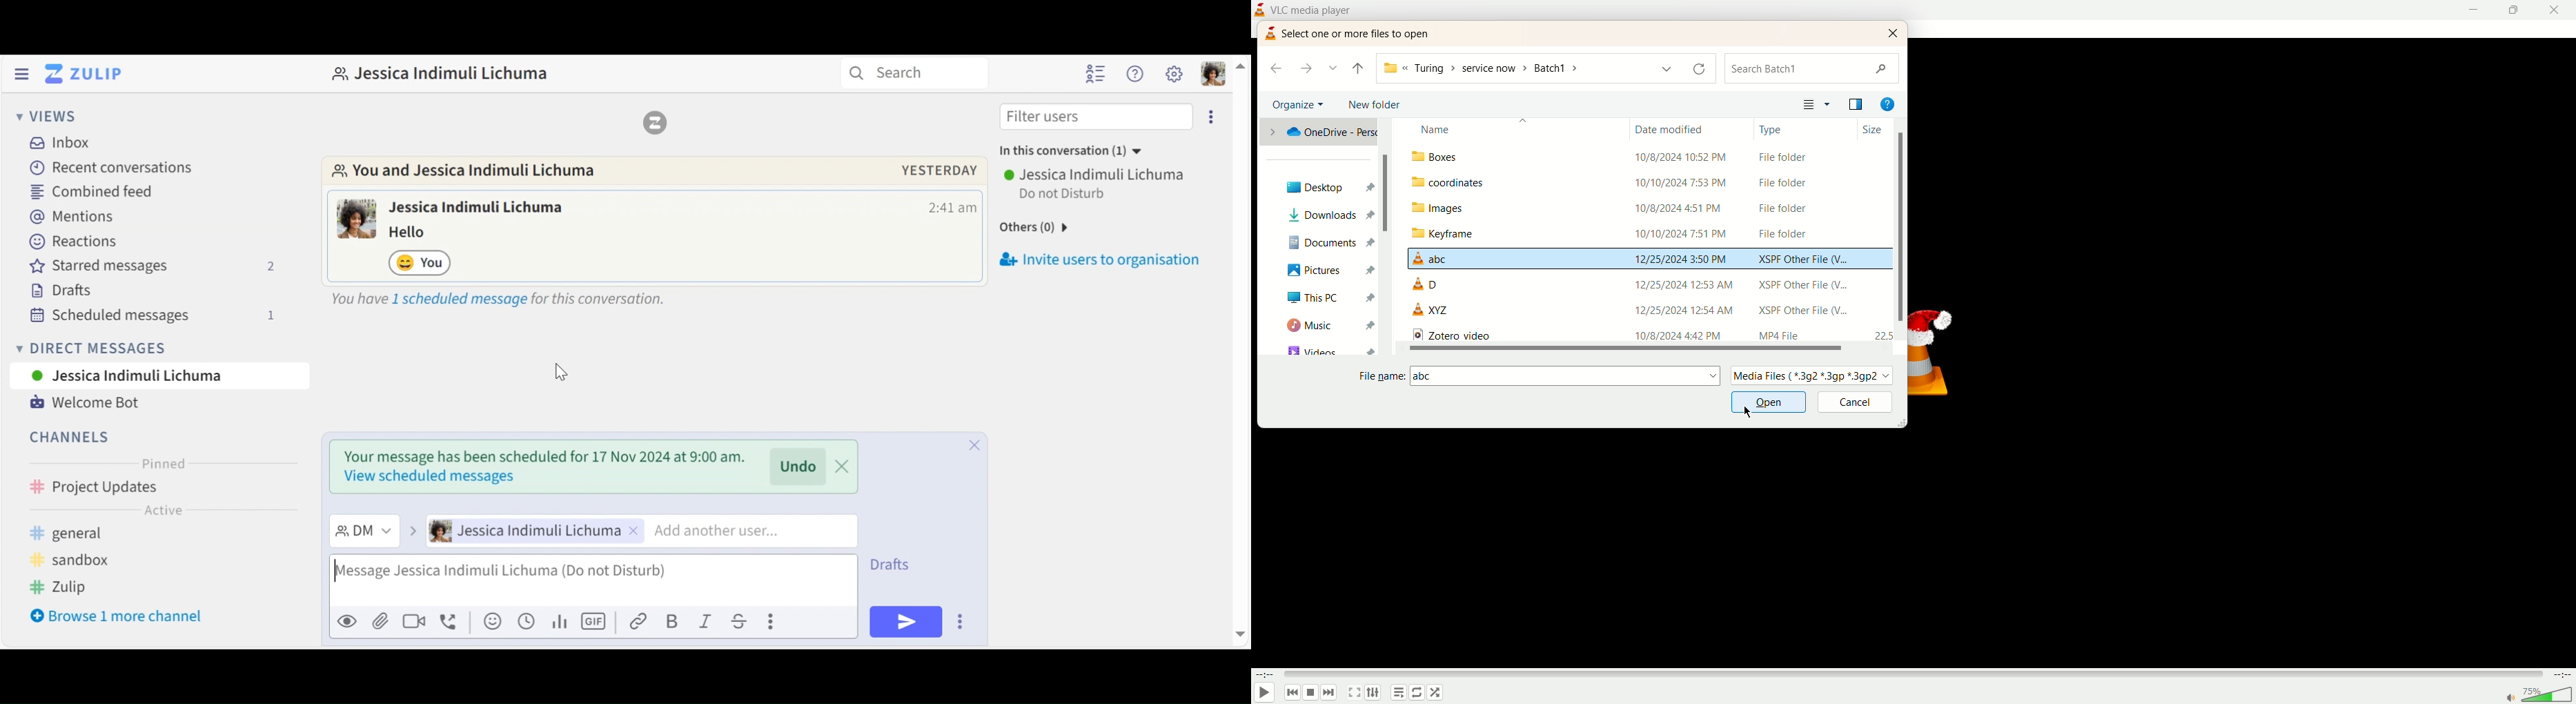  What do you see at coordinates (737, 621) in the screenshot?
I see `Strikethrough` at bounding box center [737, 621].